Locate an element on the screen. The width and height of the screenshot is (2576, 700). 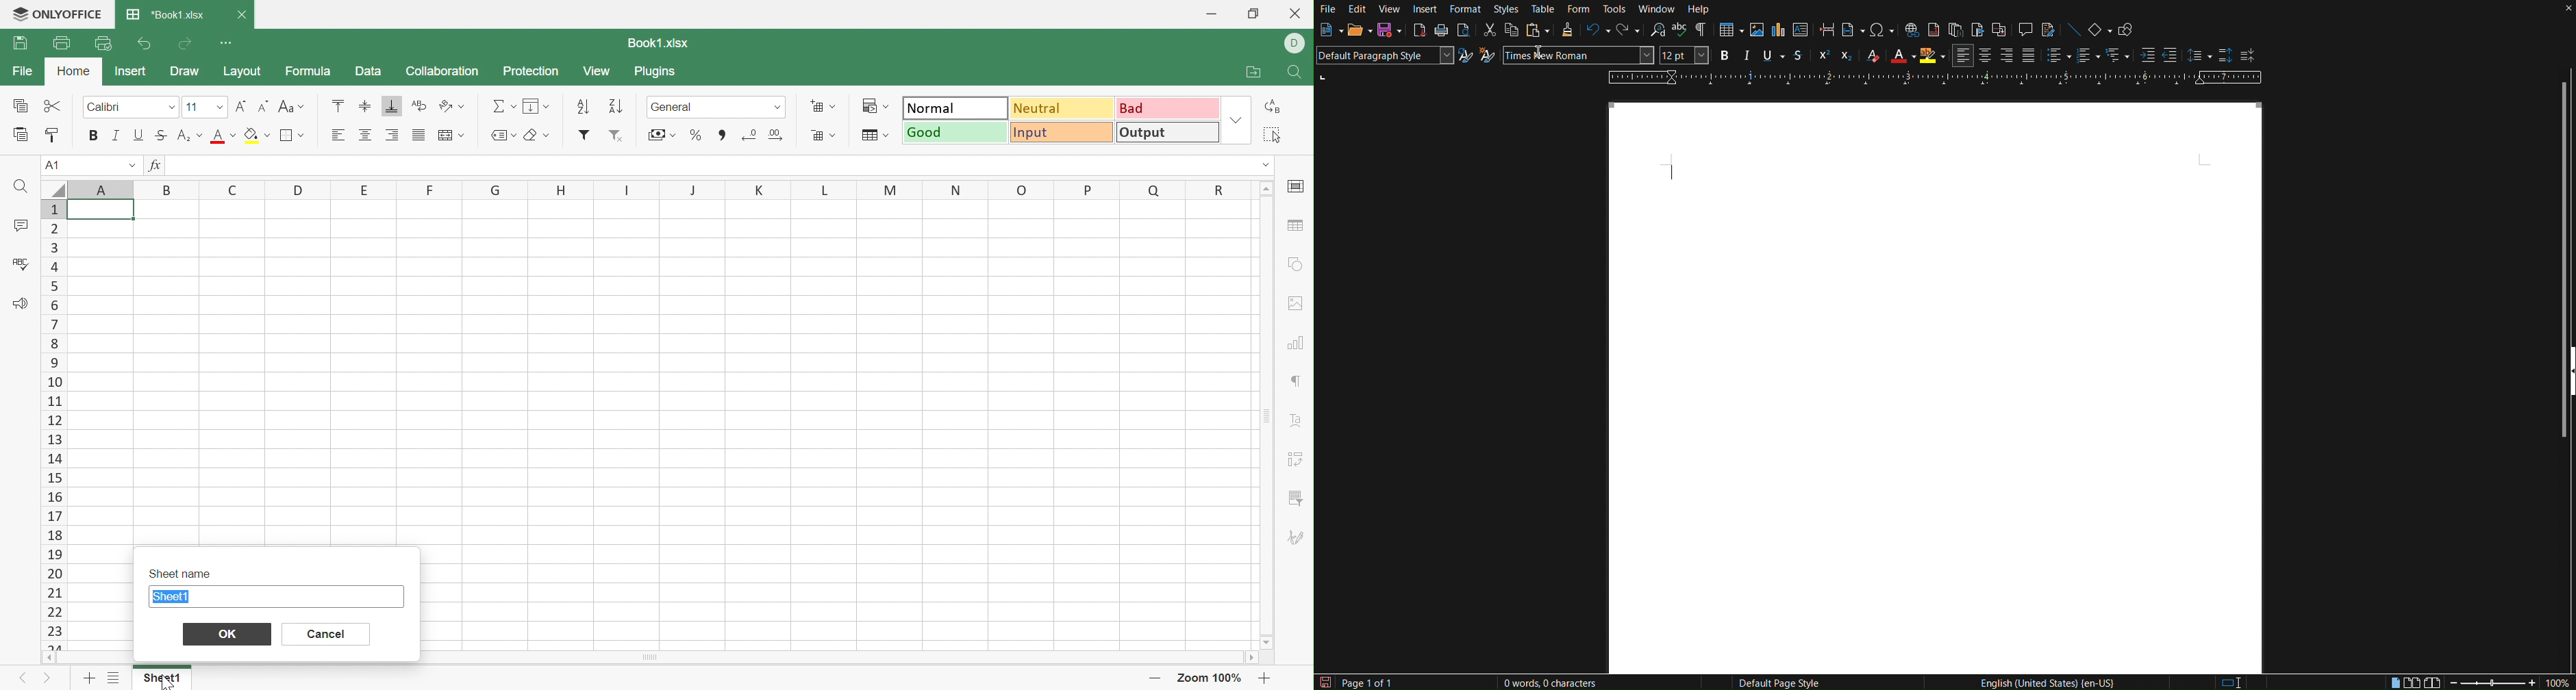
Fill is located at coordinates (538, 105).